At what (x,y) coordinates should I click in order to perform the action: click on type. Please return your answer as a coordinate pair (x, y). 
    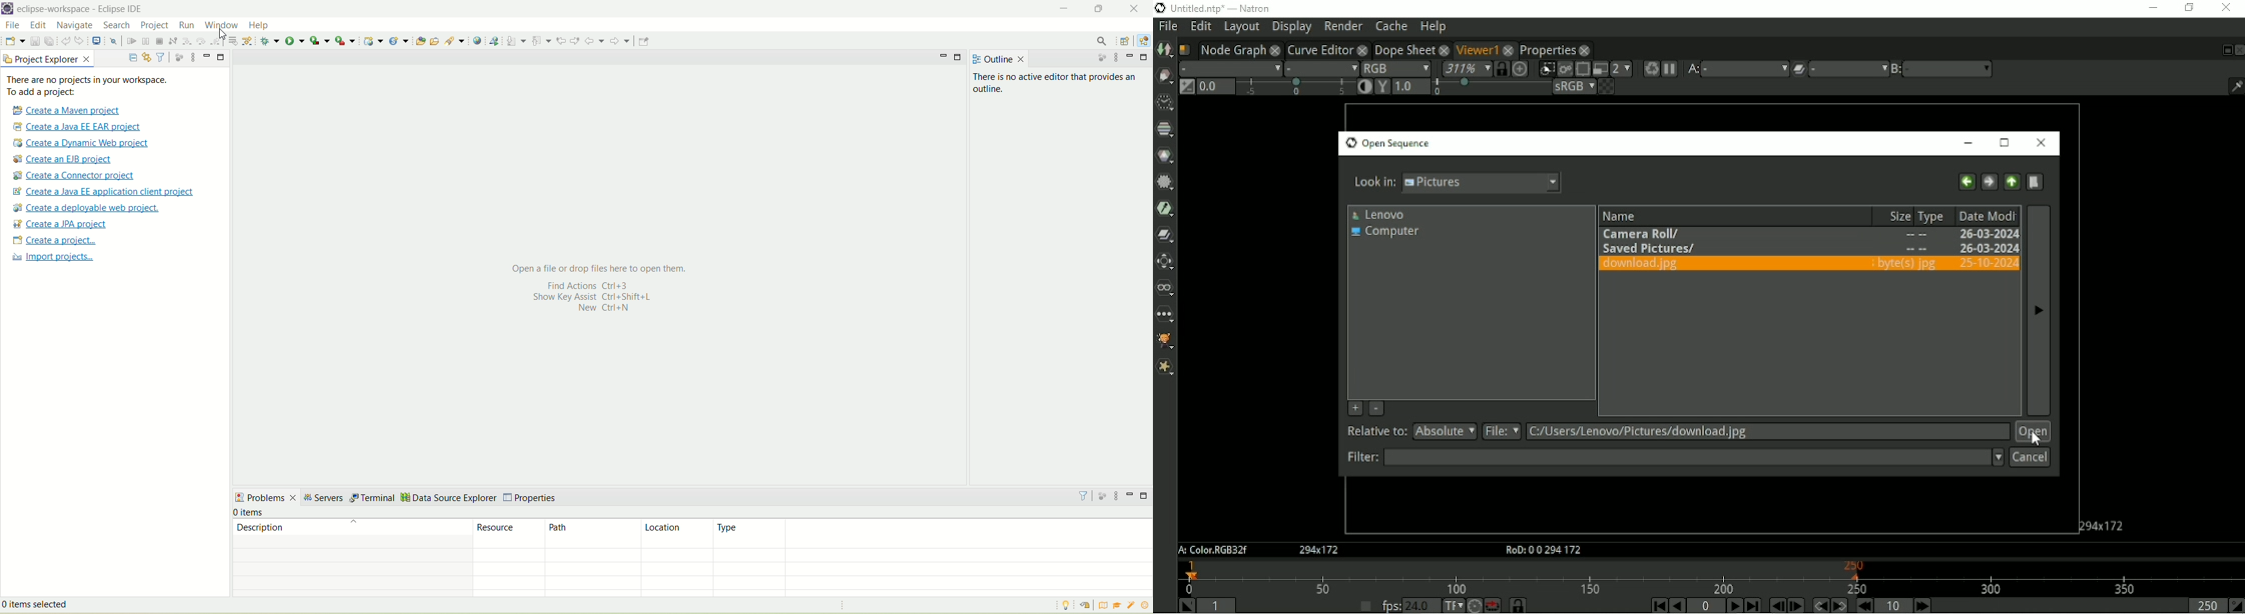
    Looking at the image, I should click on (934, 533).